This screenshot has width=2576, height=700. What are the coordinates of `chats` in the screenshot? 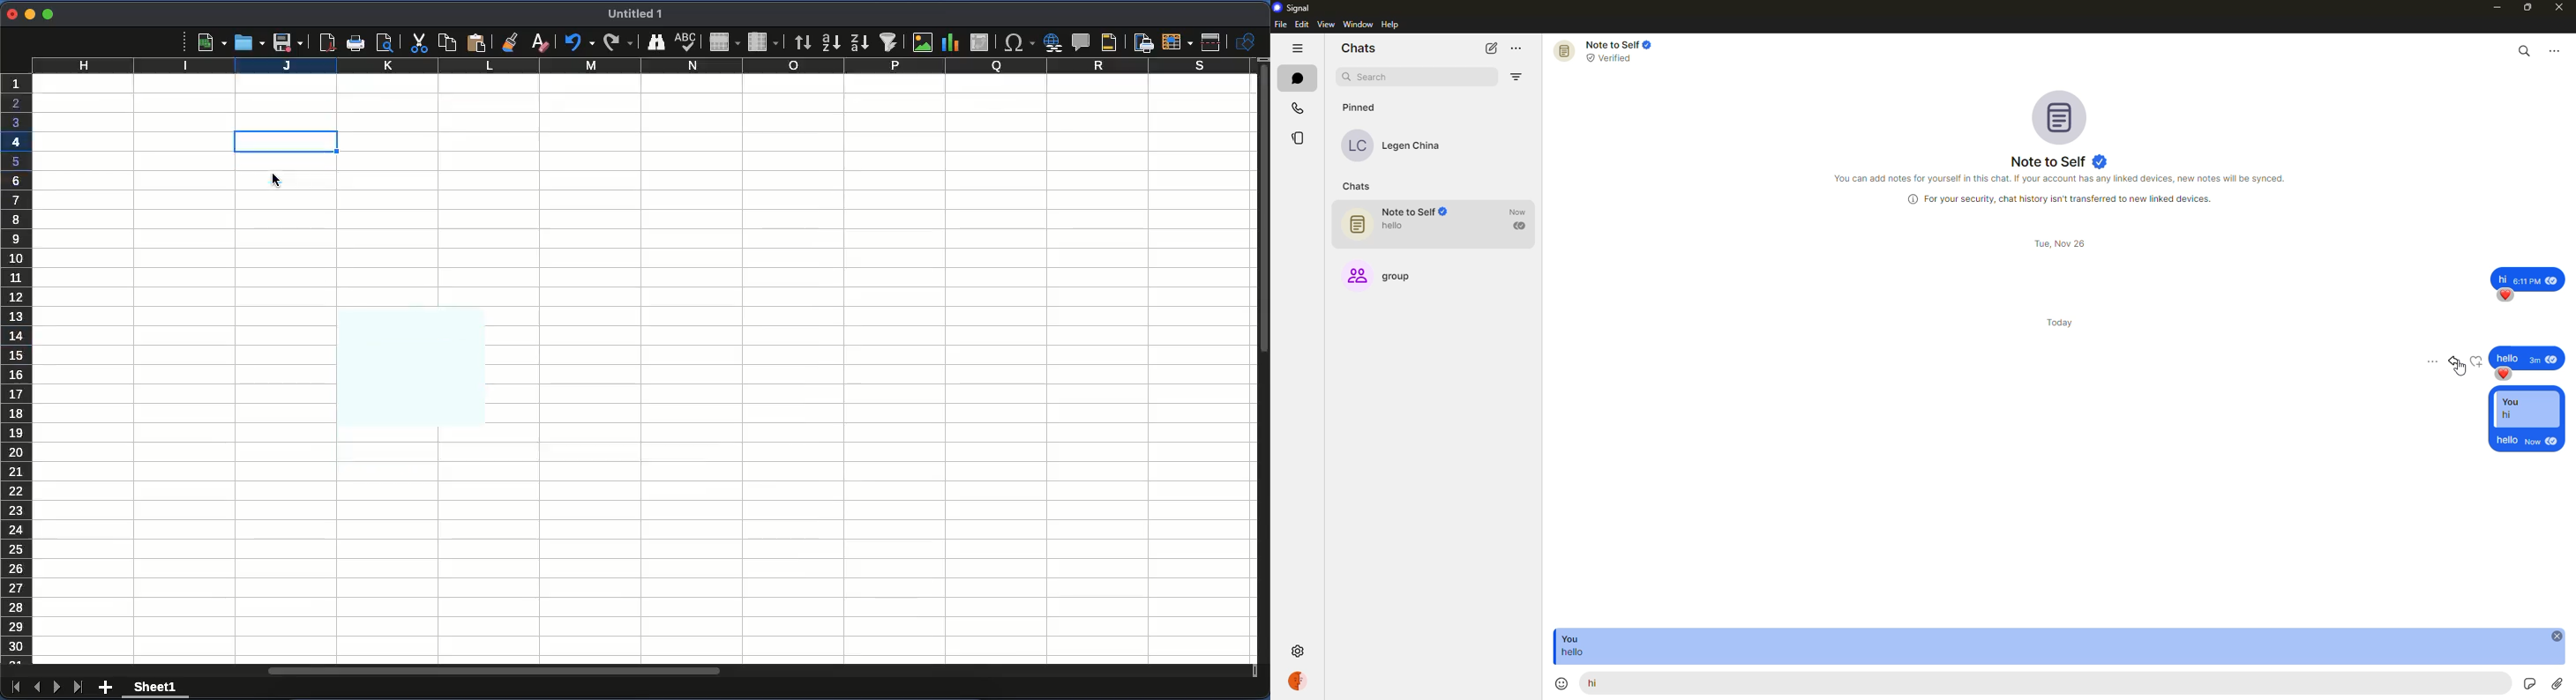 It's located at (1297, 78).